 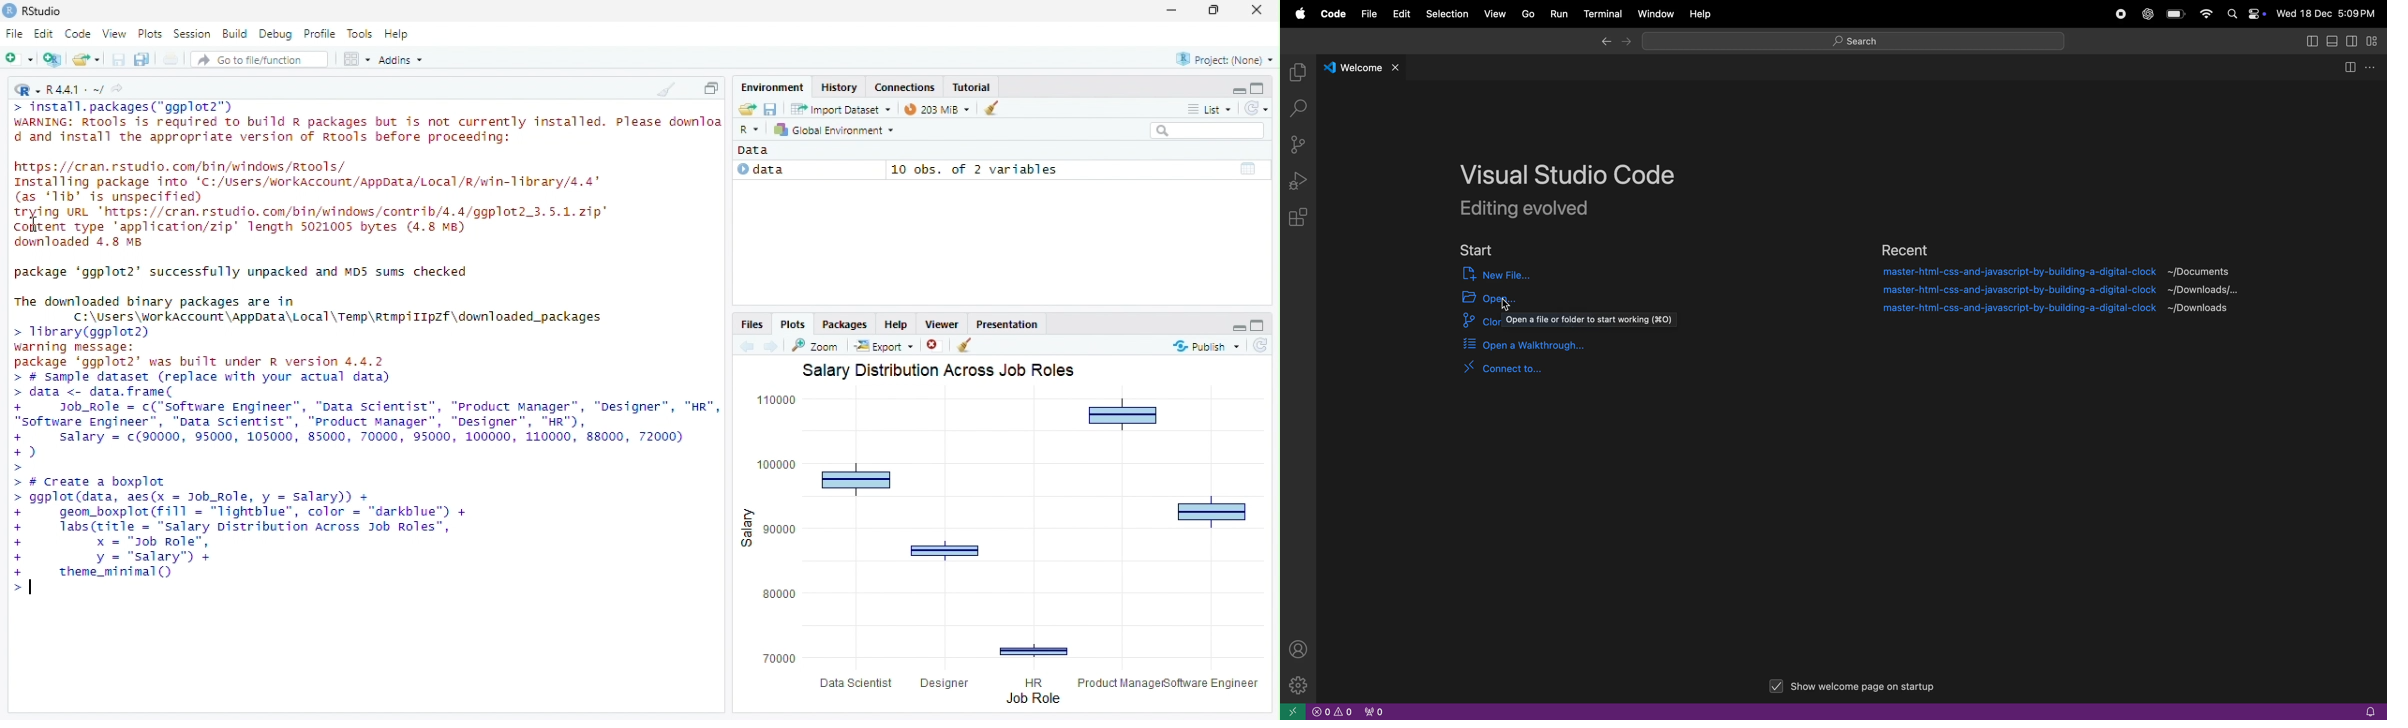 What do you see at coordinates (1604, 43) in the screenshot?
I see `backward` at bounding box center [1604, 43].